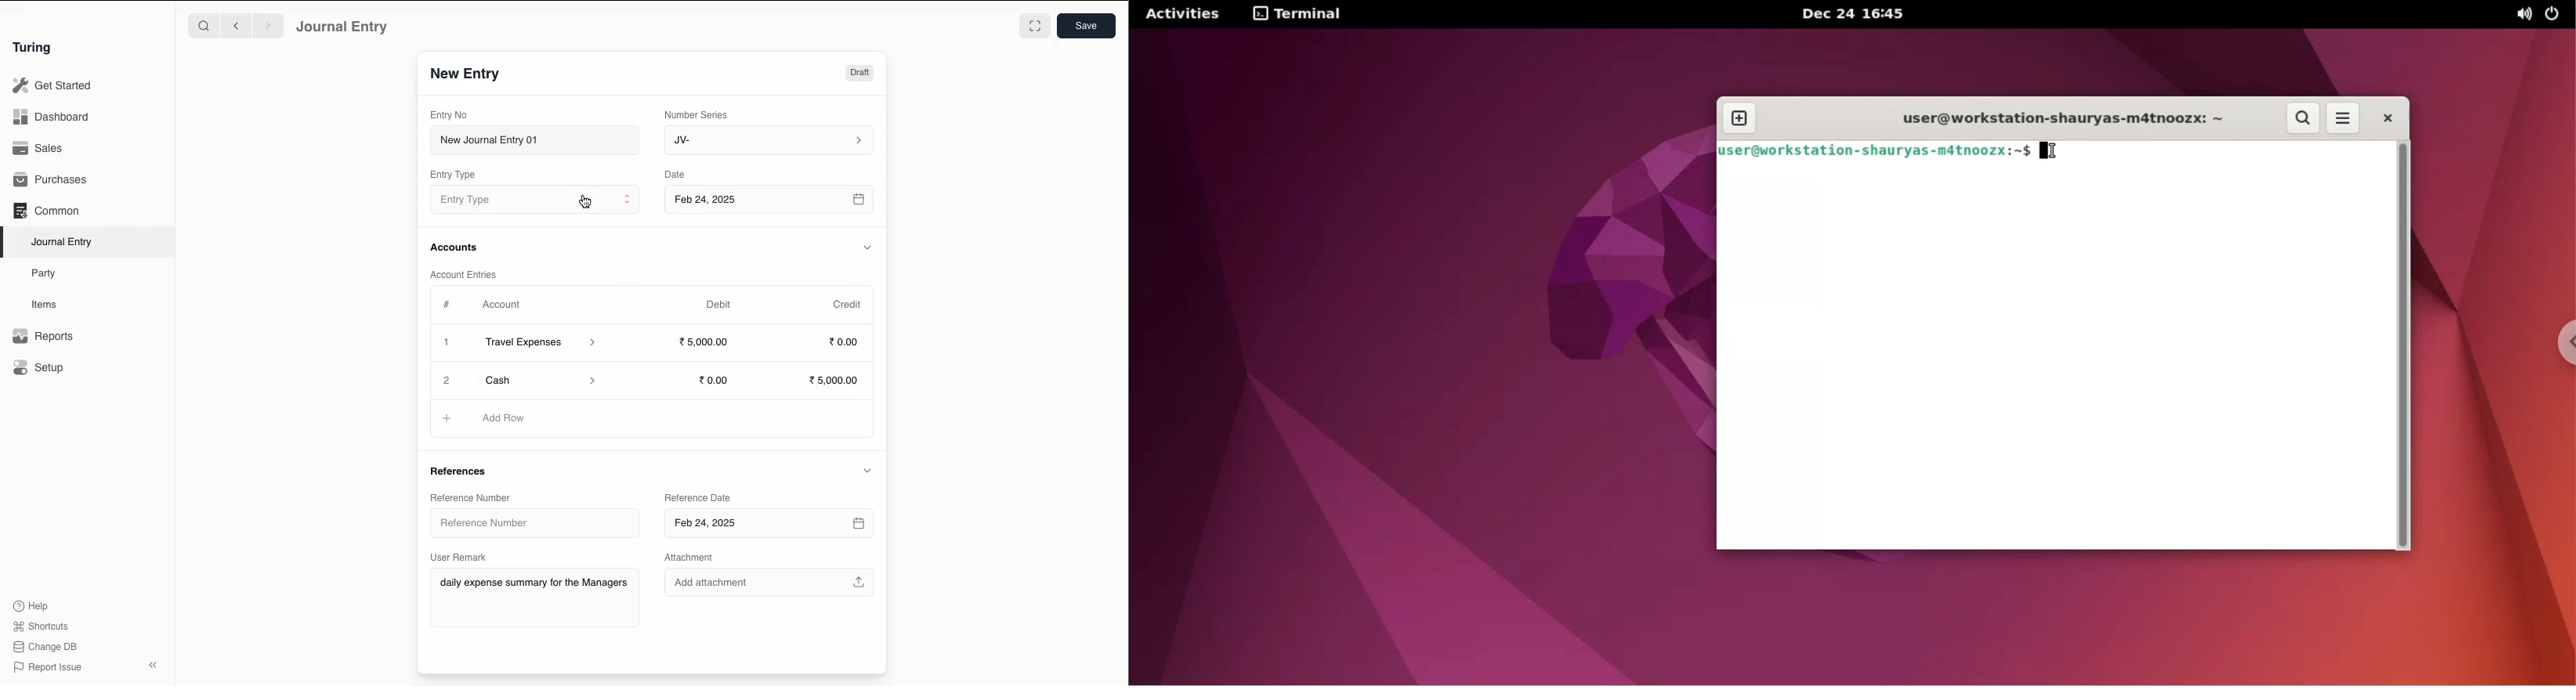 The image size is (2576, 700). Describe the element at coordinates (448, 419) in the screenshot. I see `Add` at that location.